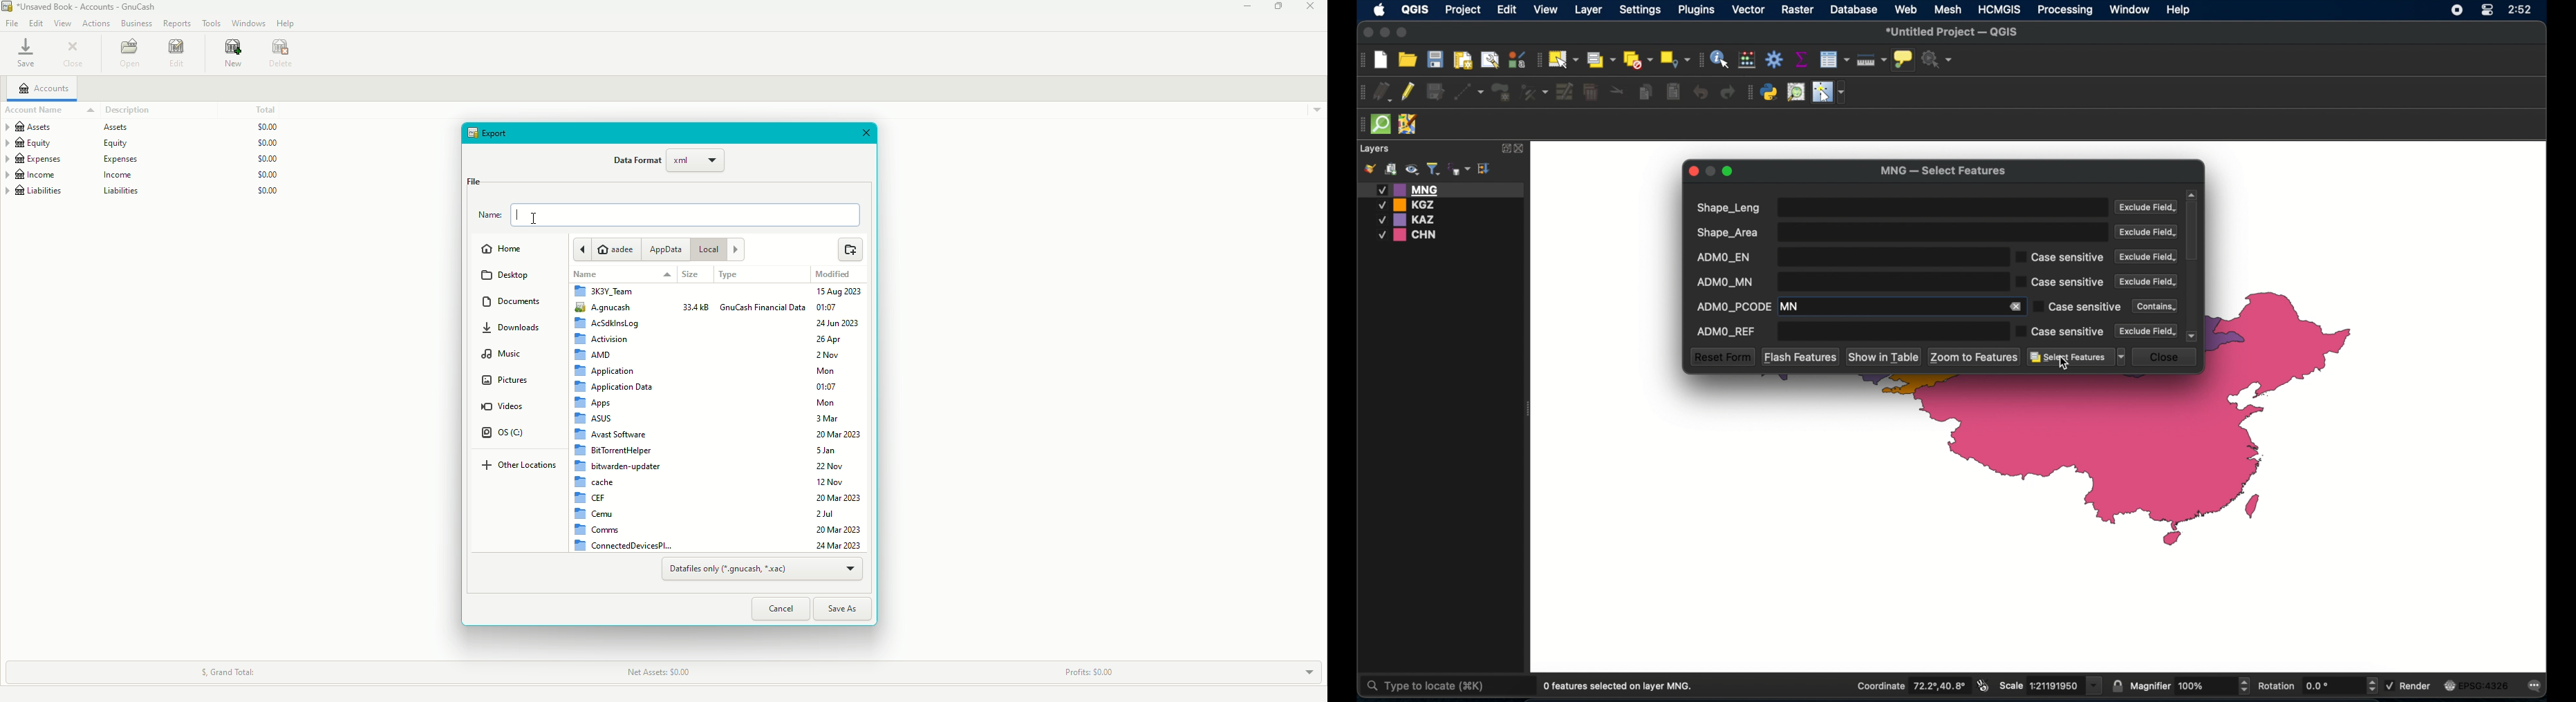 This screenshot has width=2576, height=728. What do you see at coordinates (2076, 307) in the screenshot?
I see `case sensitive` at bounding box center [2076, 307].